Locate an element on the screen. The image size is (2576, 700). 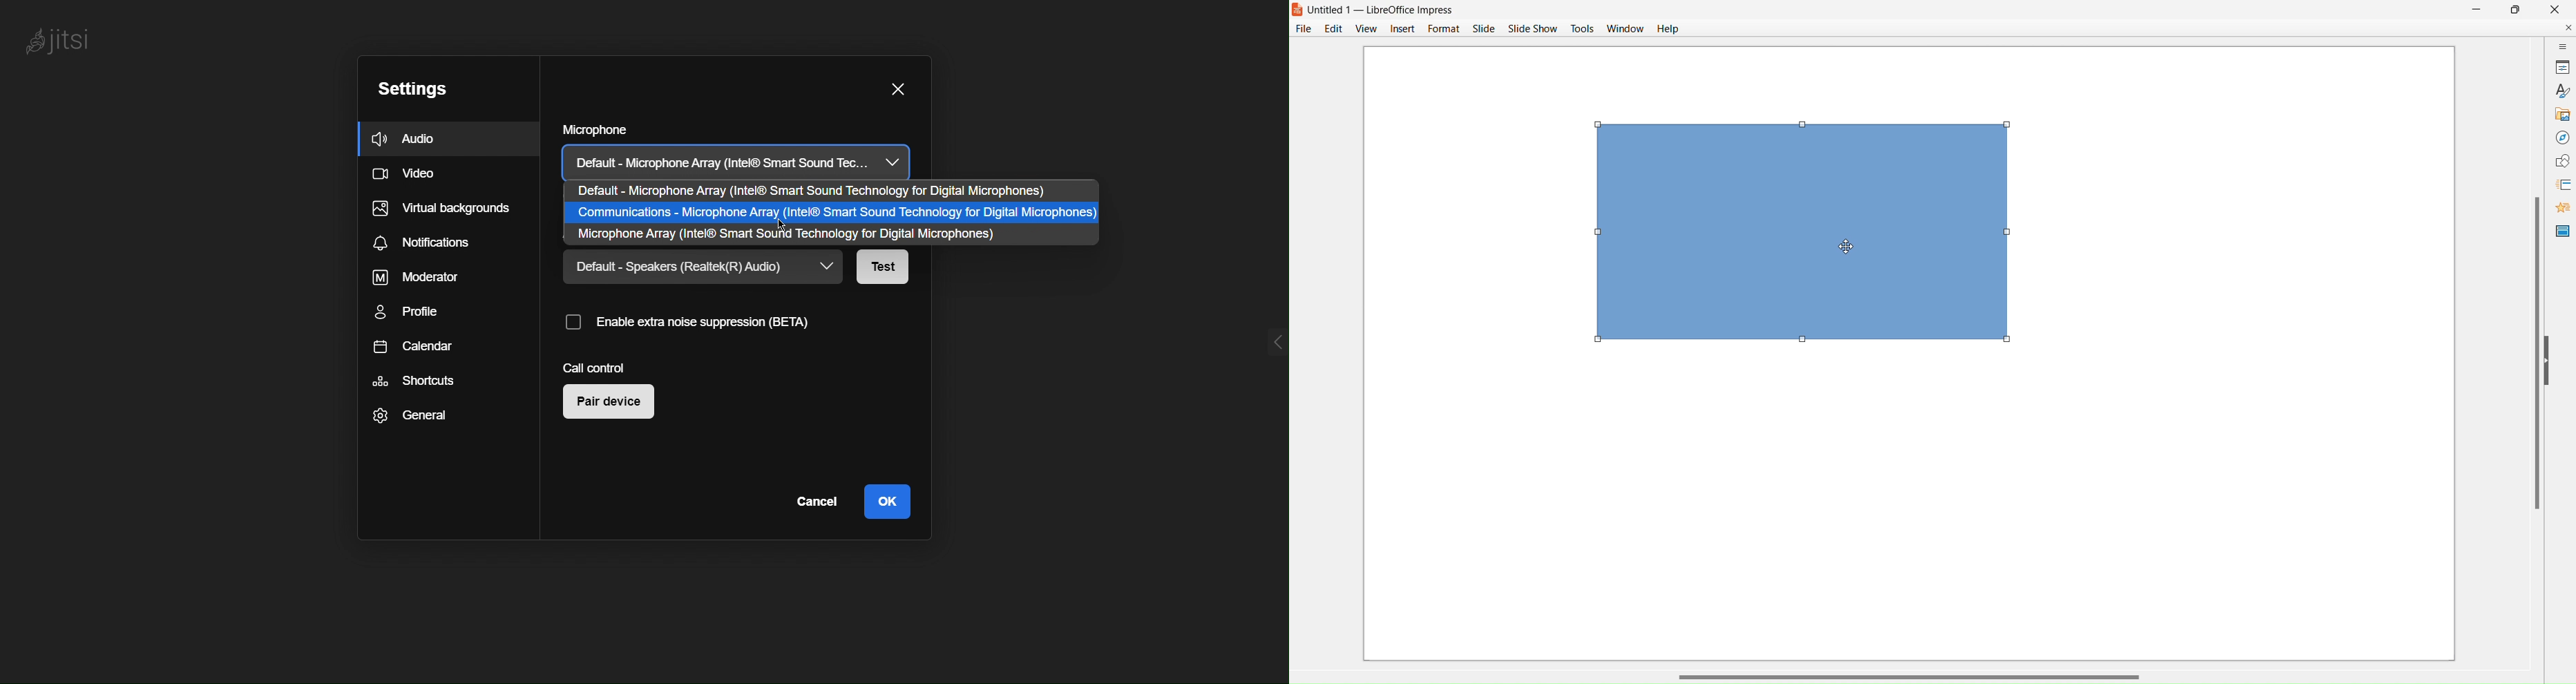
Properties is located at coordinates (2561, 65).